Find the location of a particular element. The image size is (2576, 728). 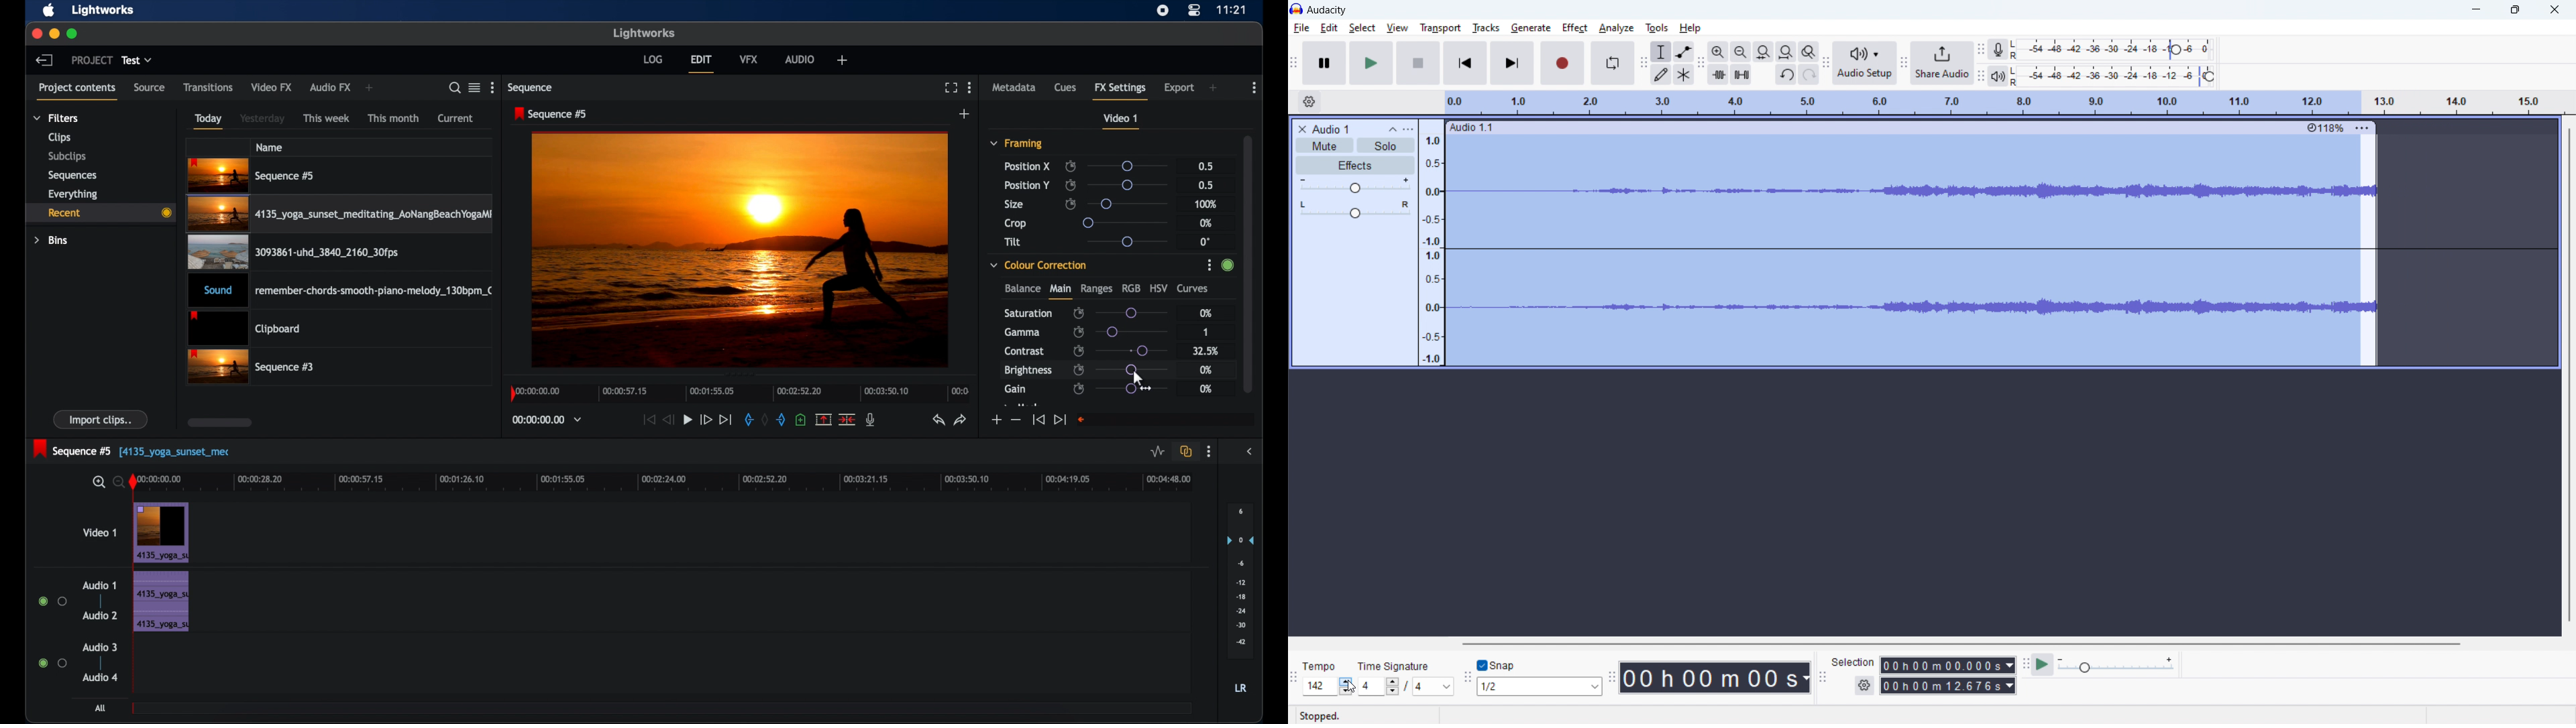

multi tool is located at coordinates (1684, 74).